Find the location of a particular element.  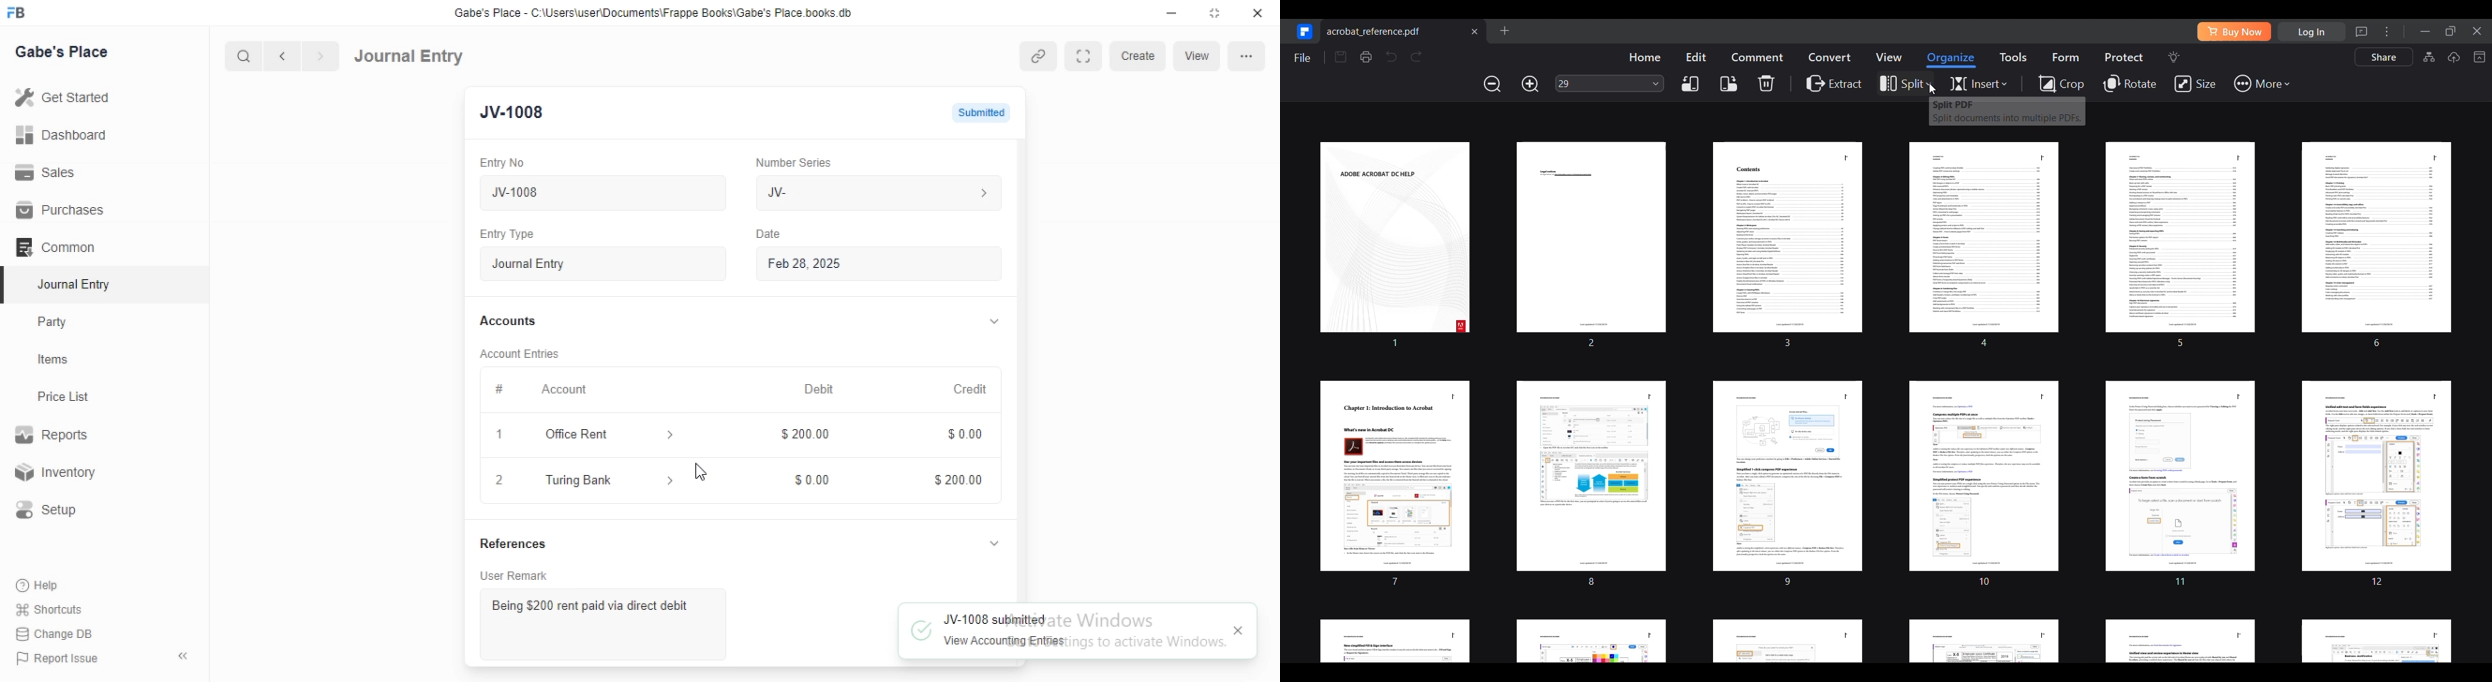

FB logo is located at coordinates (18, 13).